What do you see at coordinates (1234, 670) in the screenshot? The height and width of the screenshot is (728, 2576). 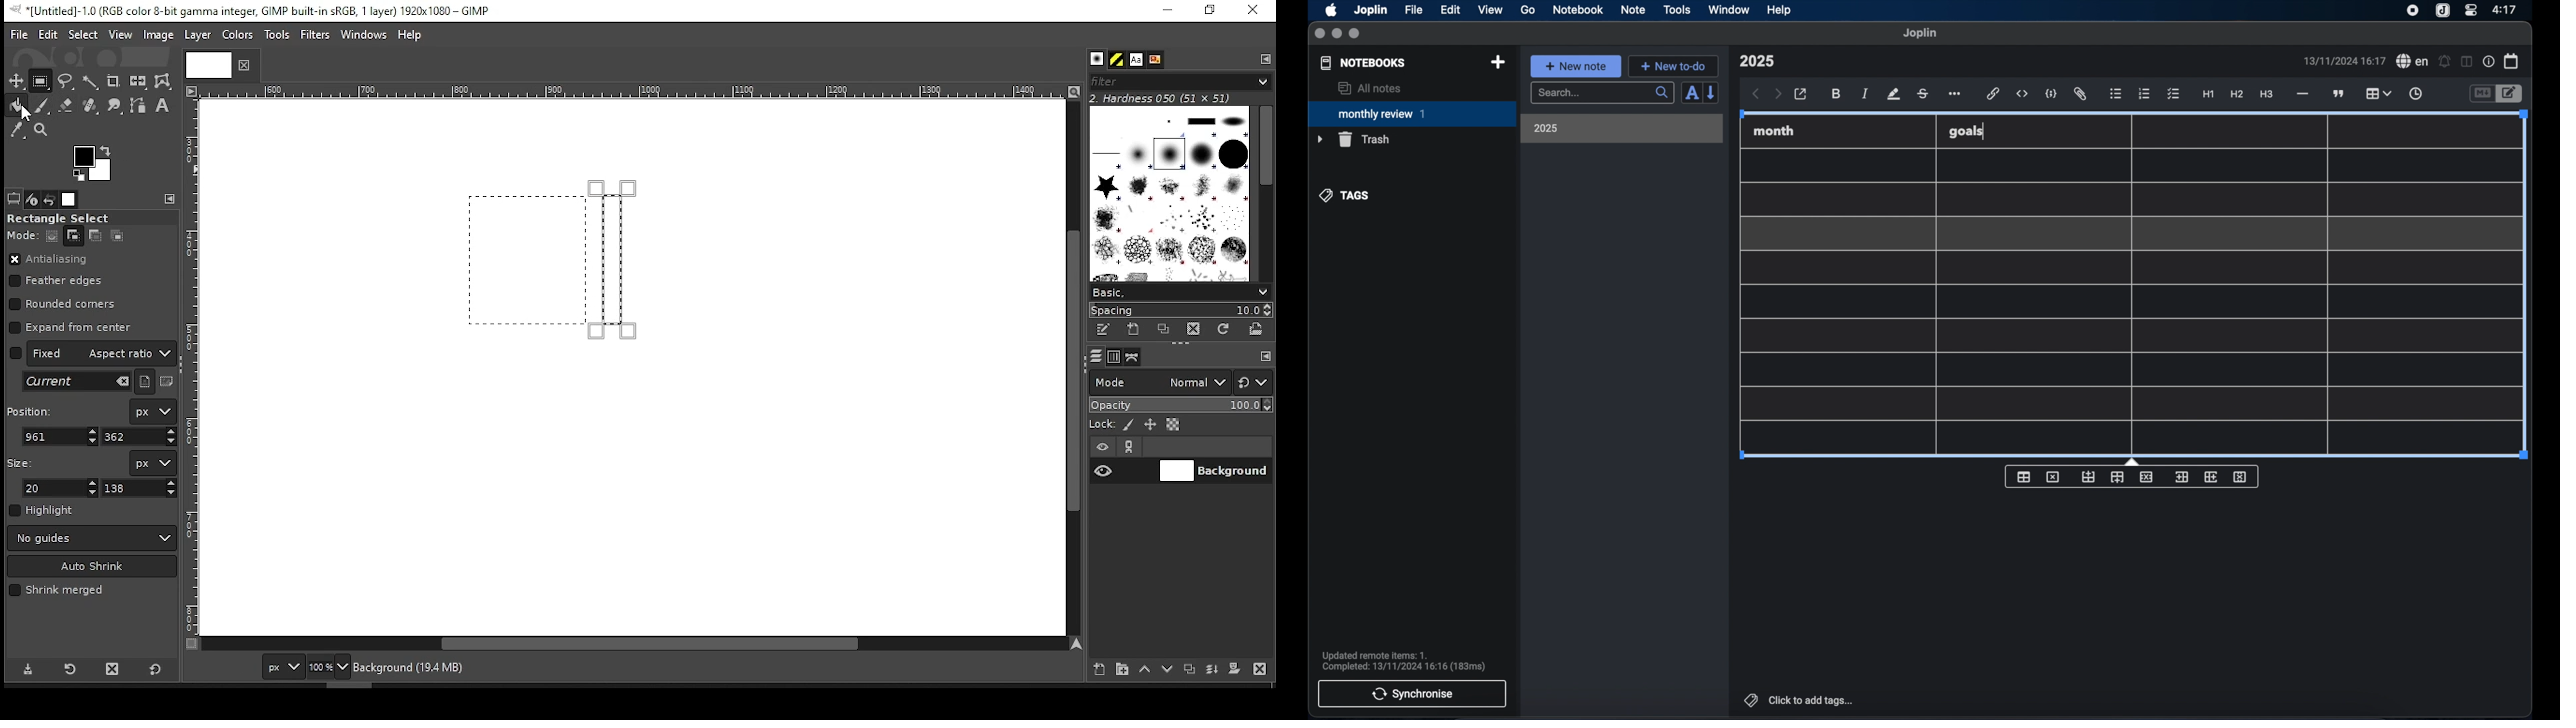 I see `mask  layer` at bounding box center [1234, 670].